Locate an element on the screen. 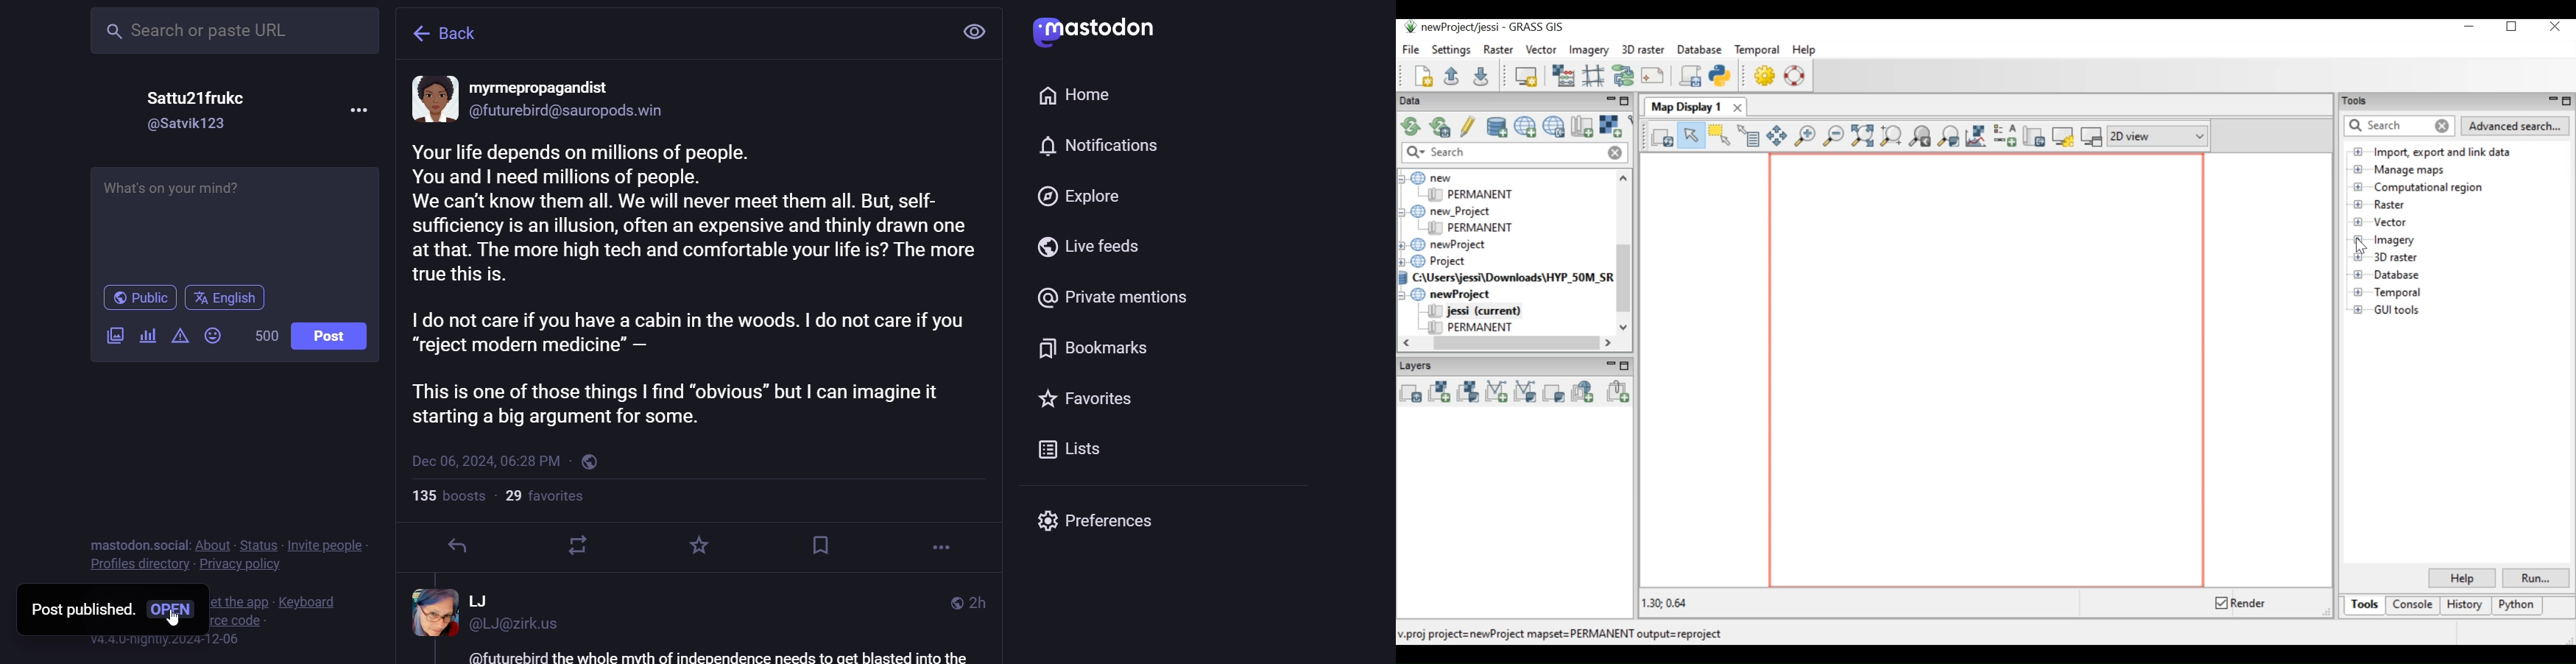  words left is located at coordinates (260, 334).